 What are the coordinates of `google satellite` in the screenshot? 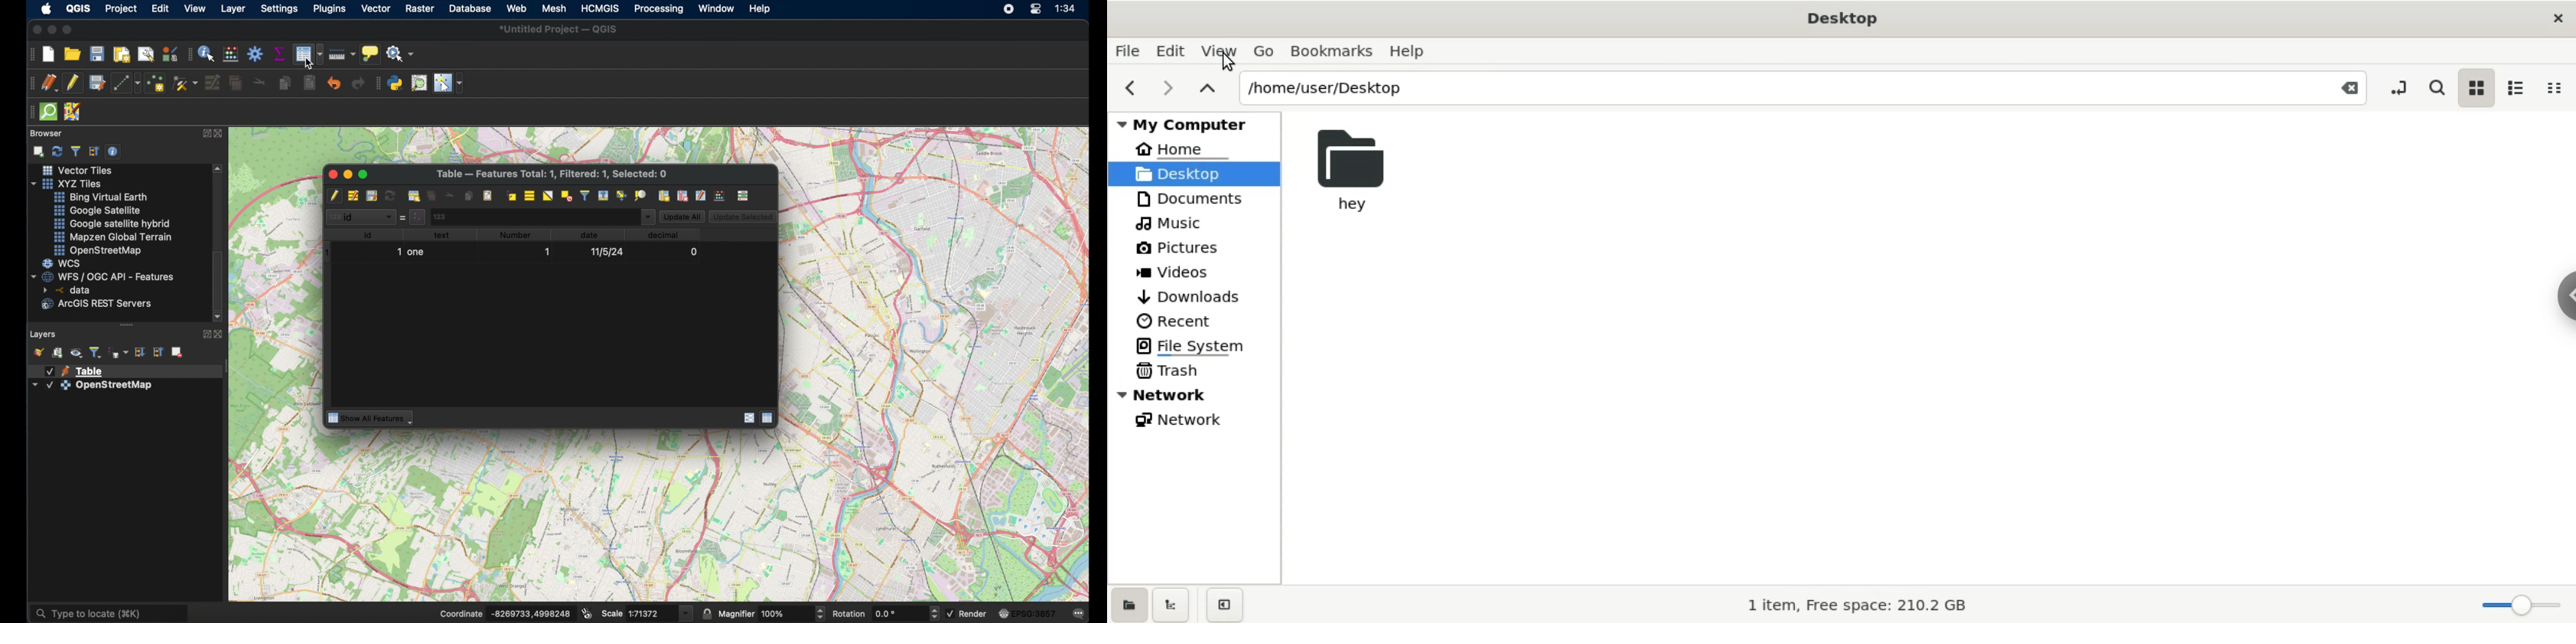 It's located at (99, 211).